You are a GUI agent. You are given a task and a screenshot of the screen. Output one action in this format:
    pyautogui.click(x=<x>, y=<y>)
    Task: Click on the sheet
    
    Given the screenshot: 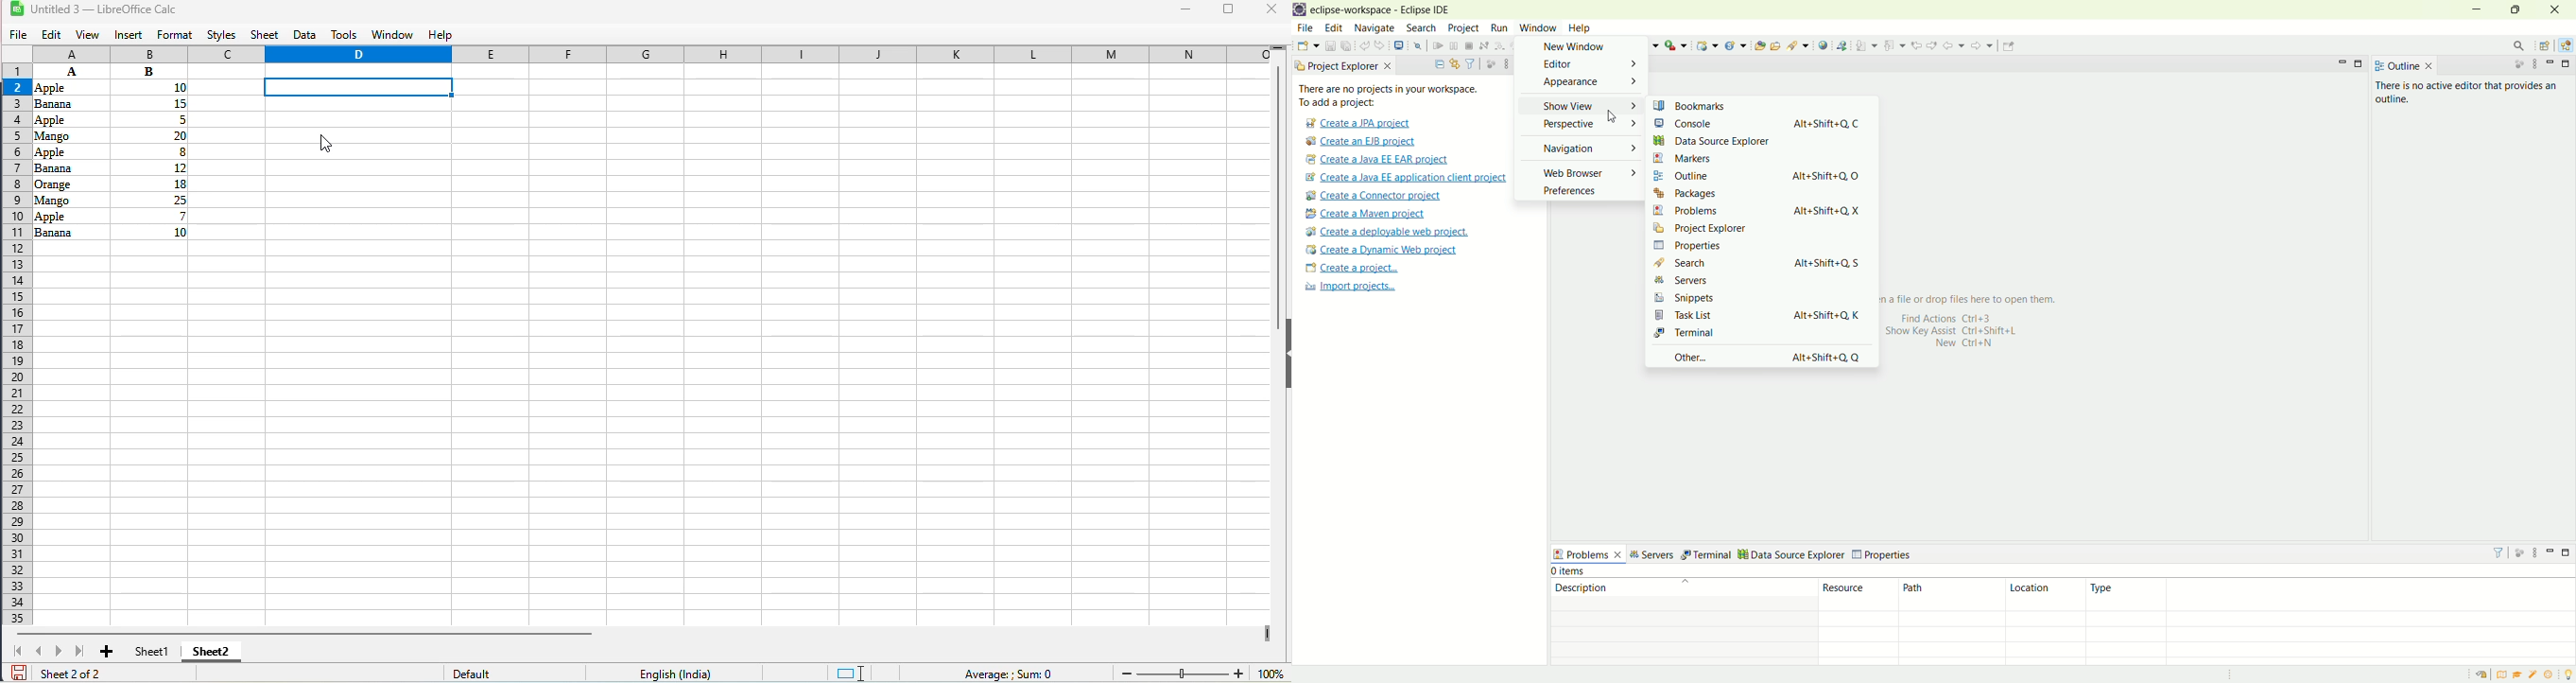 What is the action you would take?
    pyautogui.click(x=264, y=36)
    